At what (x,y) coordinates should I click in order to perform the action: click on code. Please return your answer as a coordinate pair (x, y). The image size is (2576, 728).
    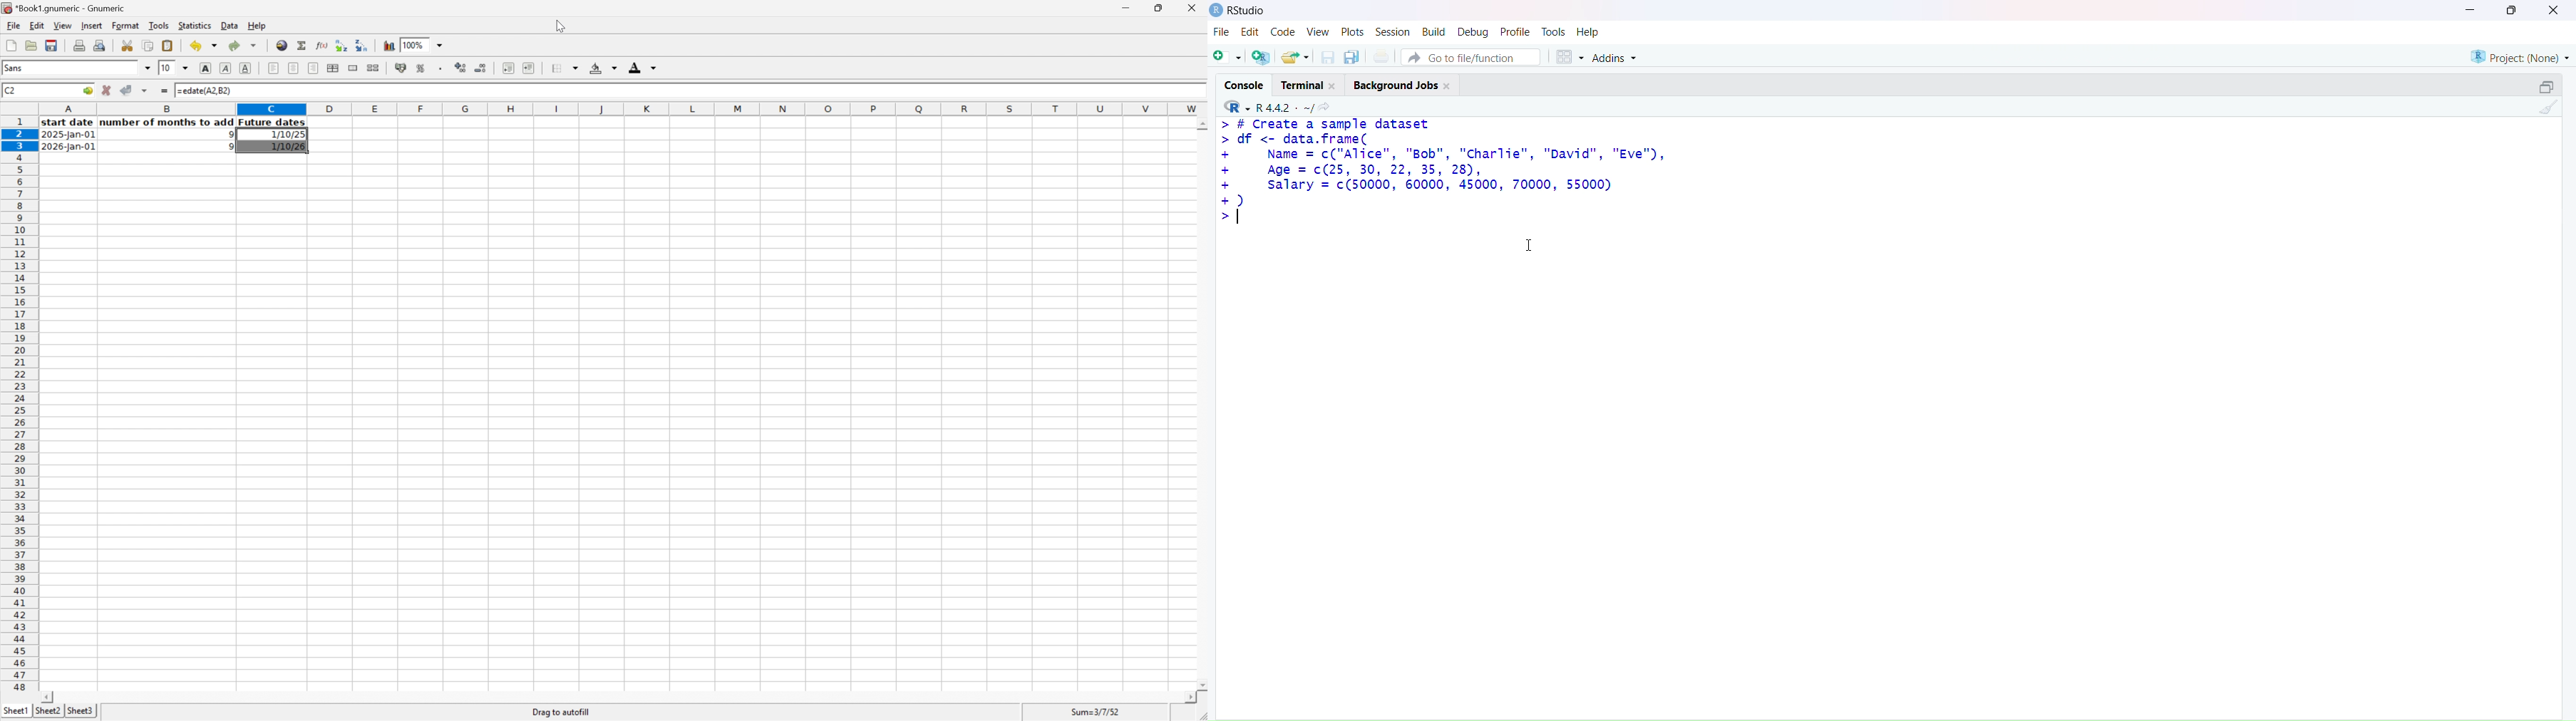
    Looking at the image, I should click on (1285, 31).